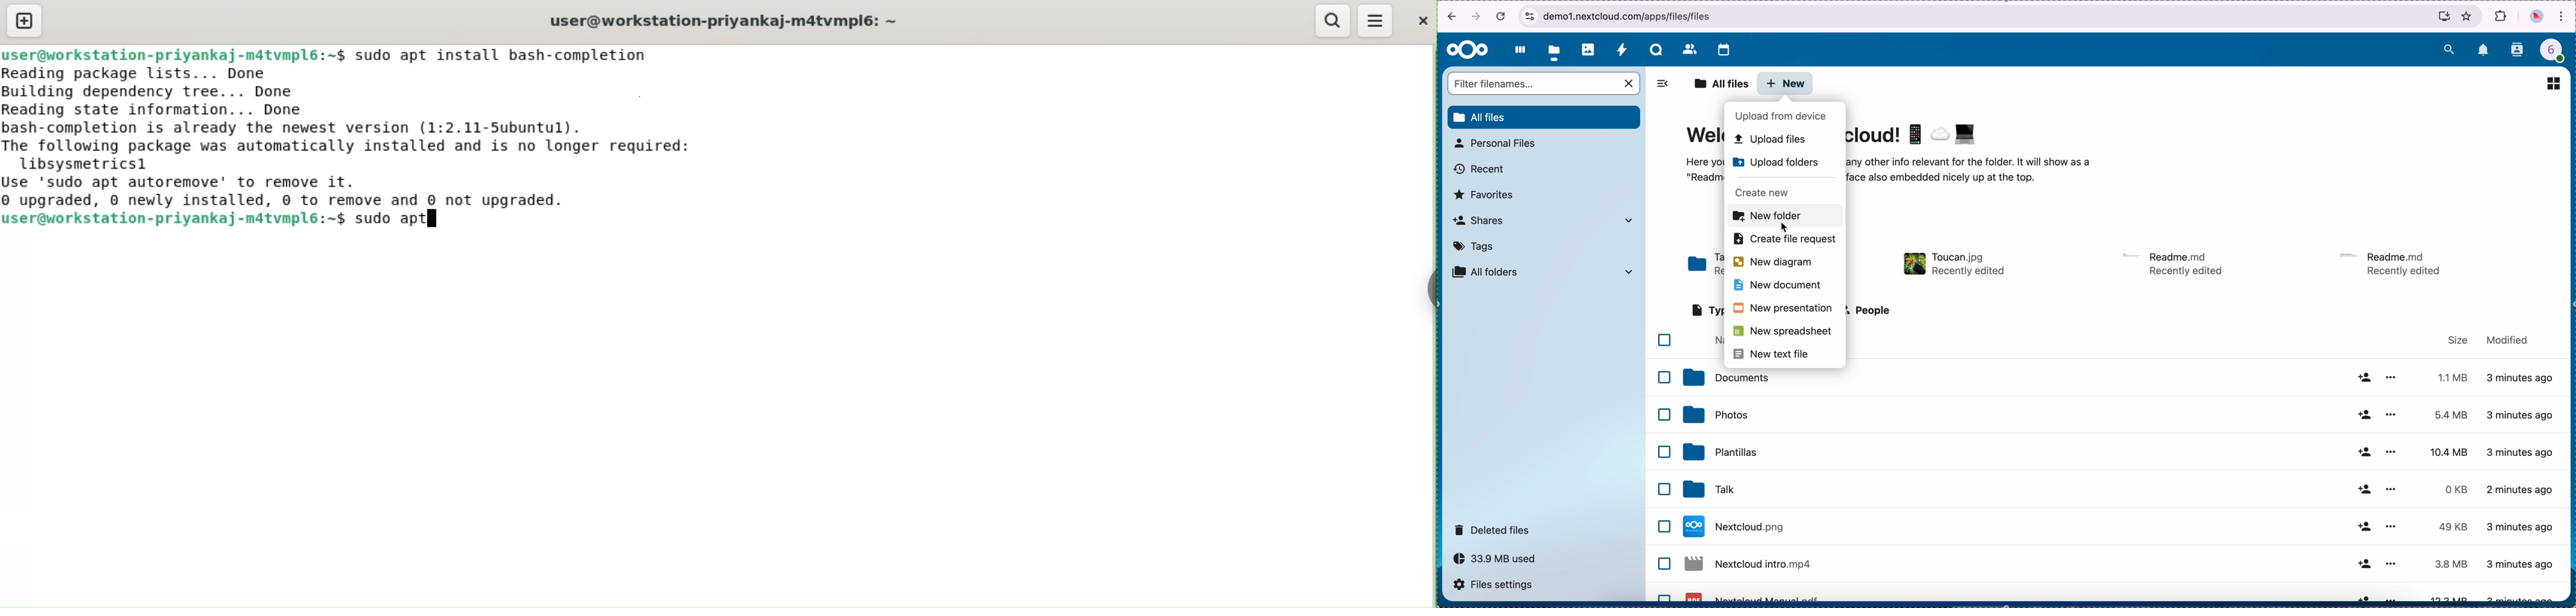 Image resolution: width=2576 pixels, height=616 pixels. What do you see at coordinates (1498, 143) in the screenshot?
I see `personal files` at bounding box center [1498, 143].